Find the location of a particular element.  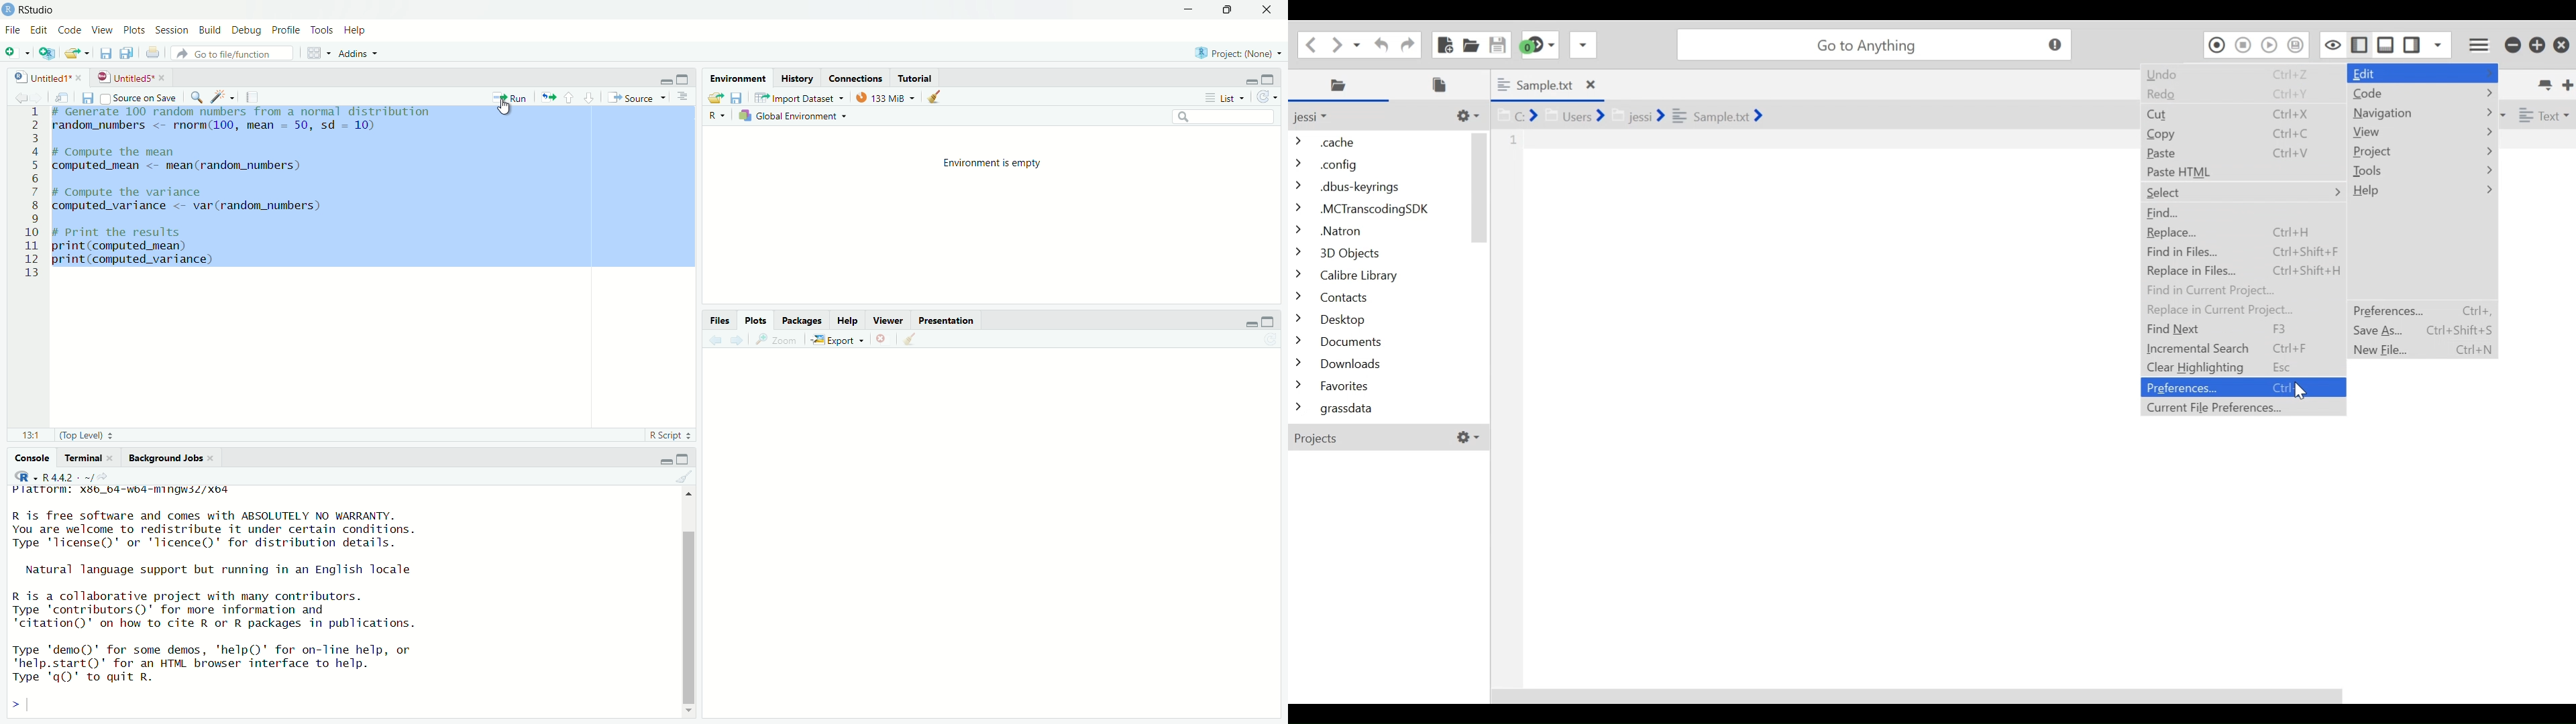

133 MiB is located at coordinates (883, 97).